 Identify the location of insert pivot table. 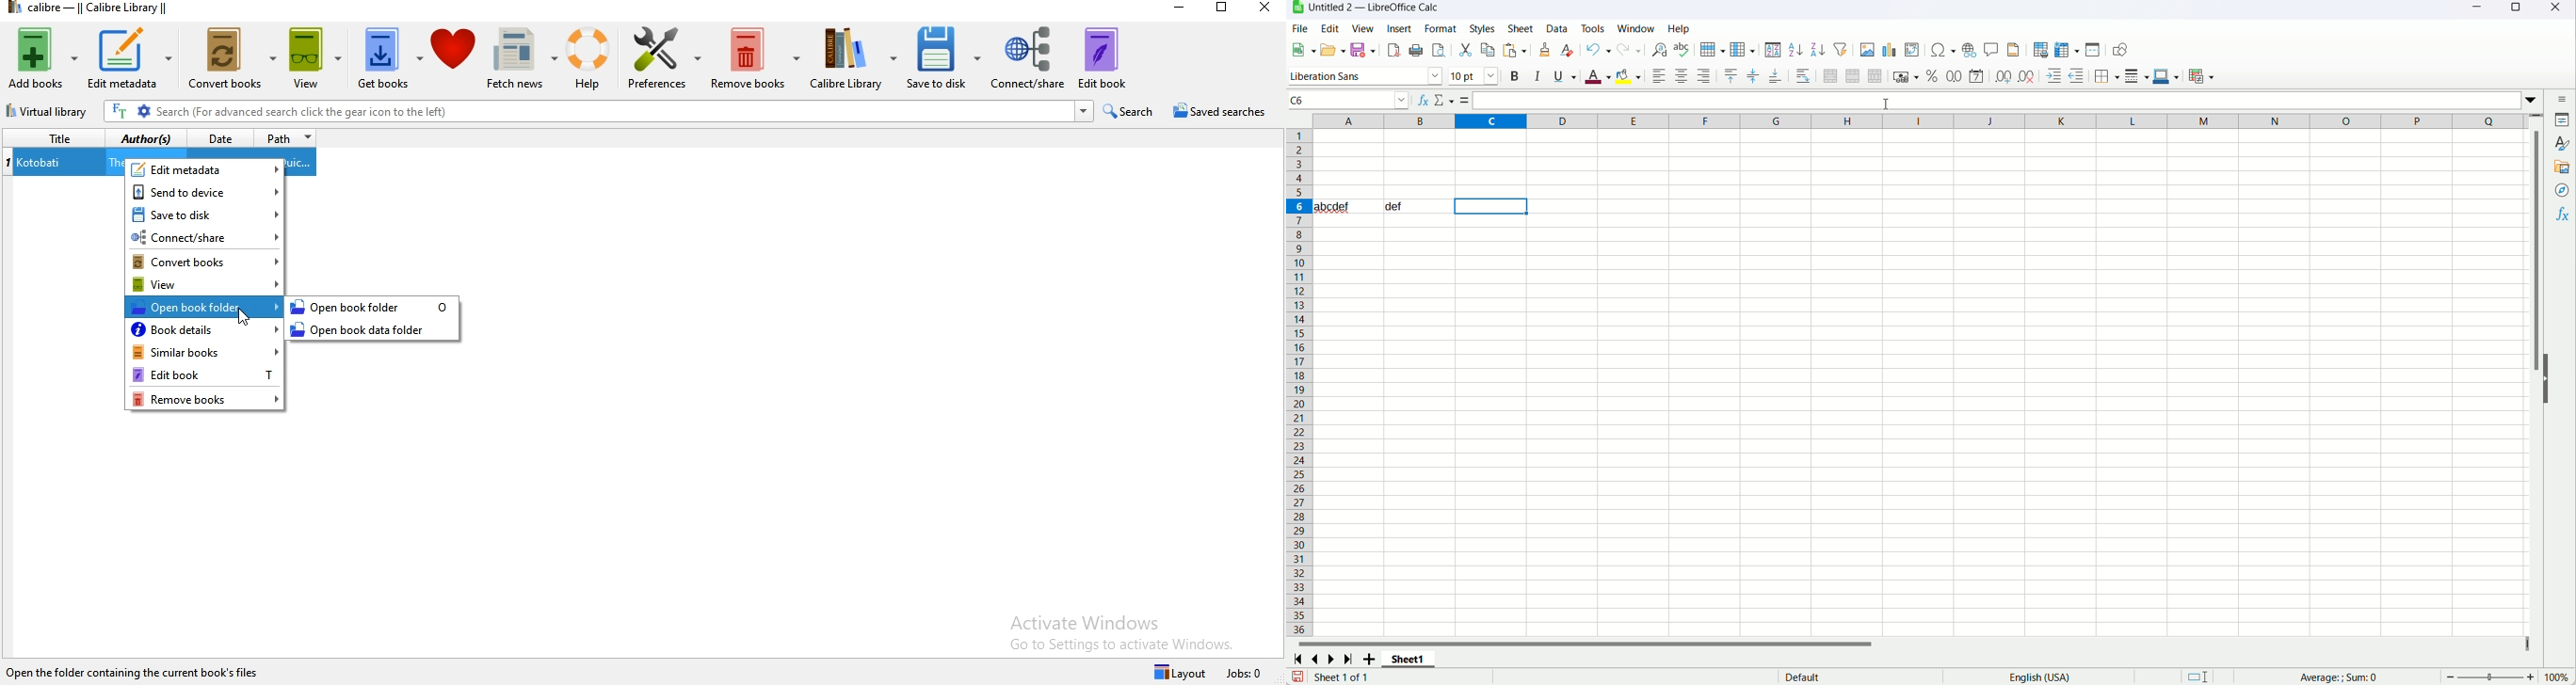
(1913, 50).